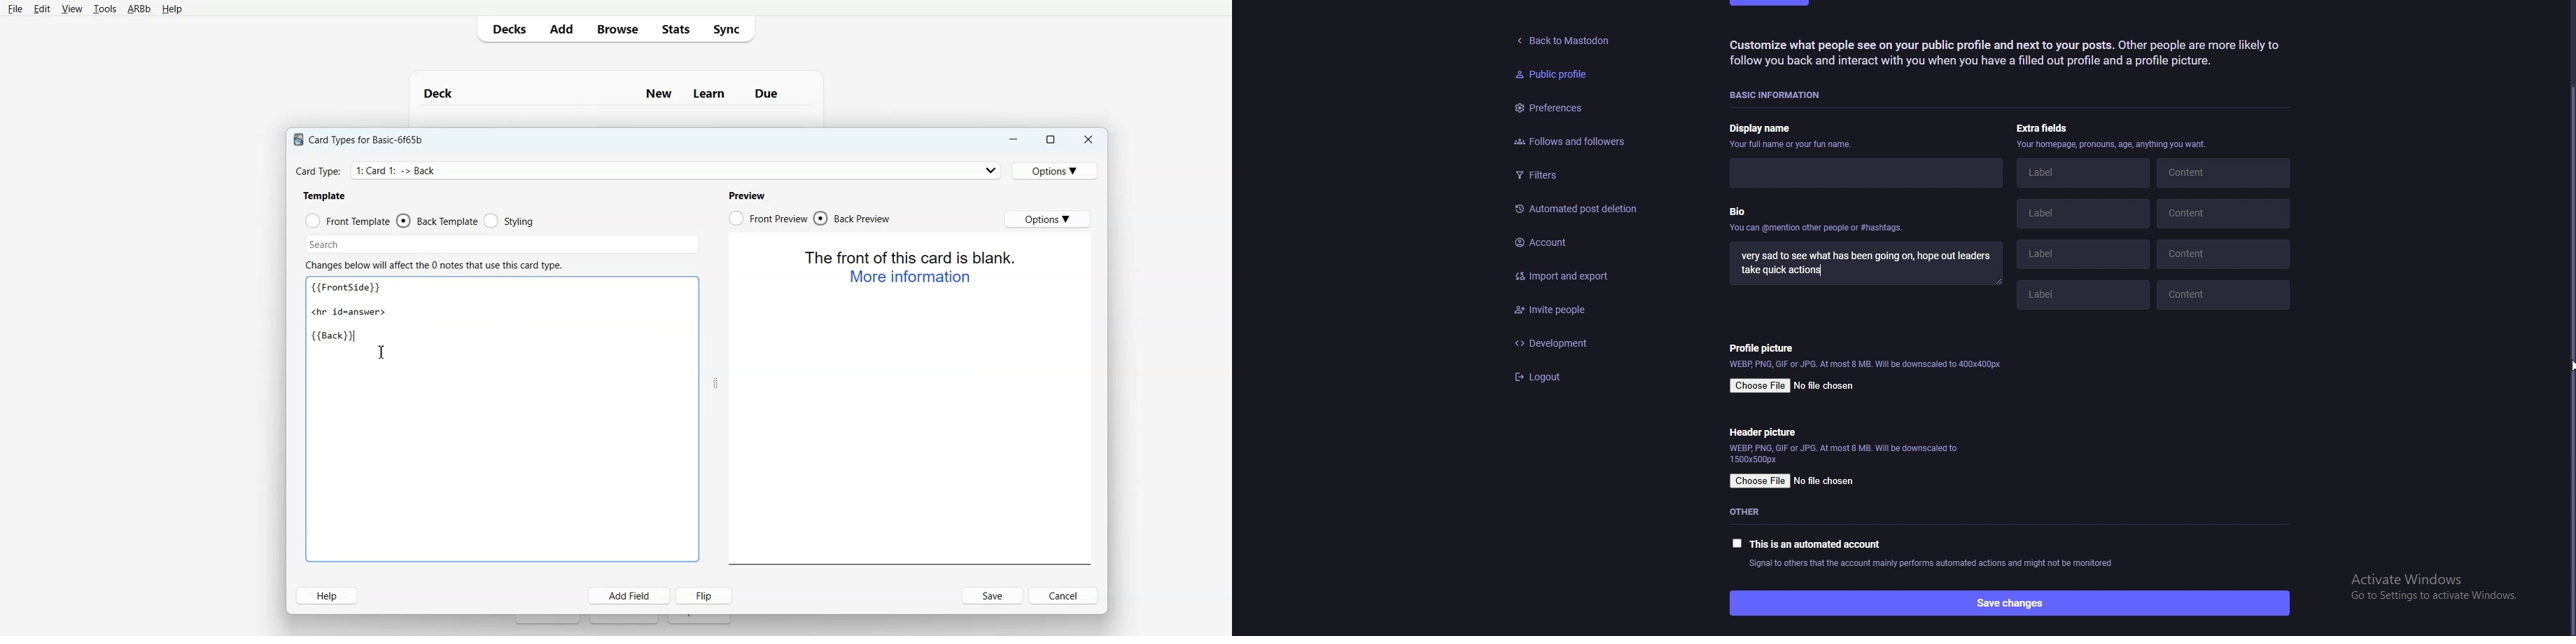  I want to click on View, so click(71, 8).